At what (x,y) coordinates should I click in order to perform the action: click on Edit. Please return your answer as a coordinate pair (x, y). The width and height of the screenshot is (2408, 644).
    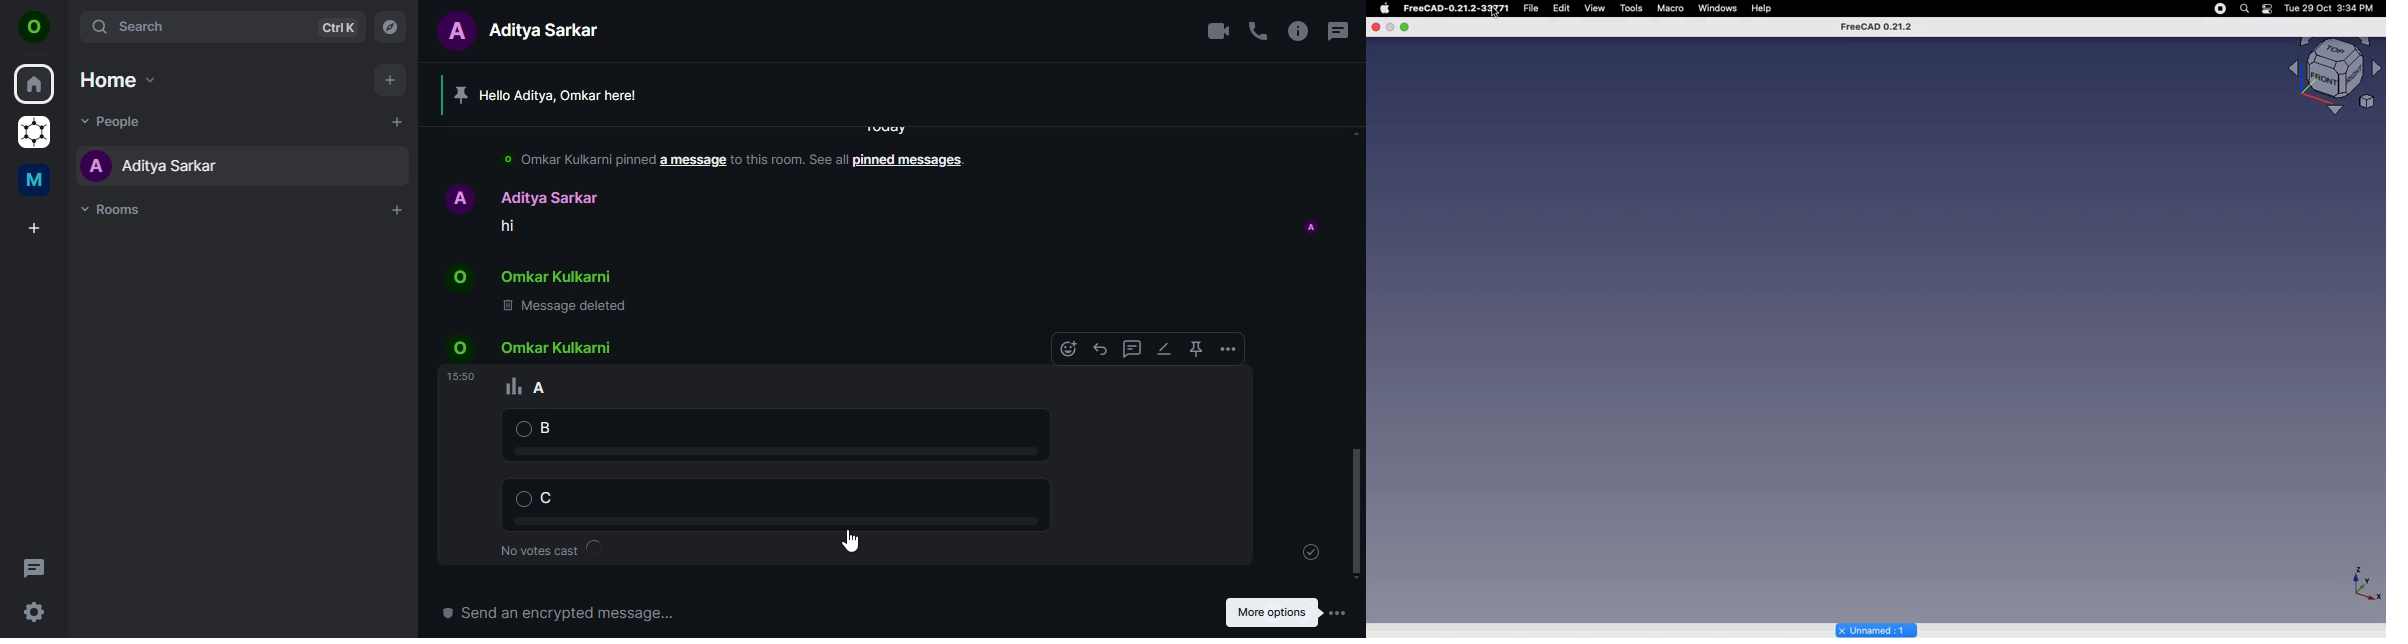
    Looking at the image, I should click on (1565, 9).